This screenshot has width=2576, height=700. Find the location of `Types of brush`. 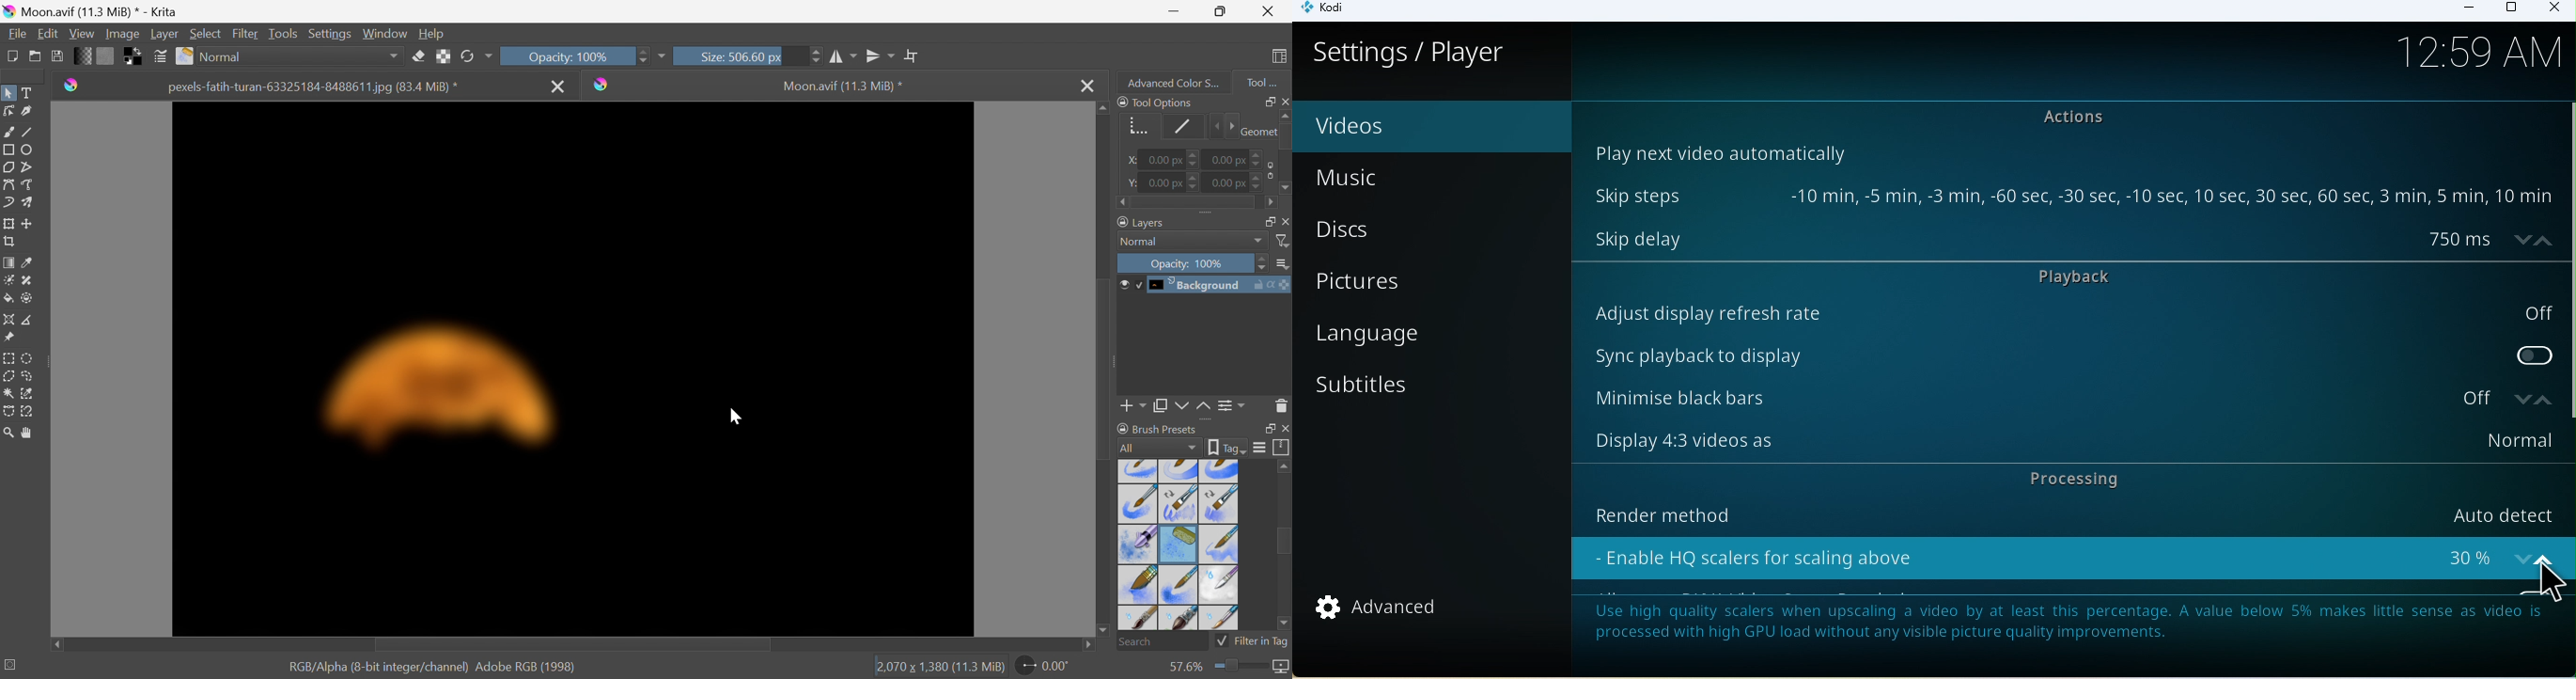

Types of brush is located at coordinates (1179, 544).